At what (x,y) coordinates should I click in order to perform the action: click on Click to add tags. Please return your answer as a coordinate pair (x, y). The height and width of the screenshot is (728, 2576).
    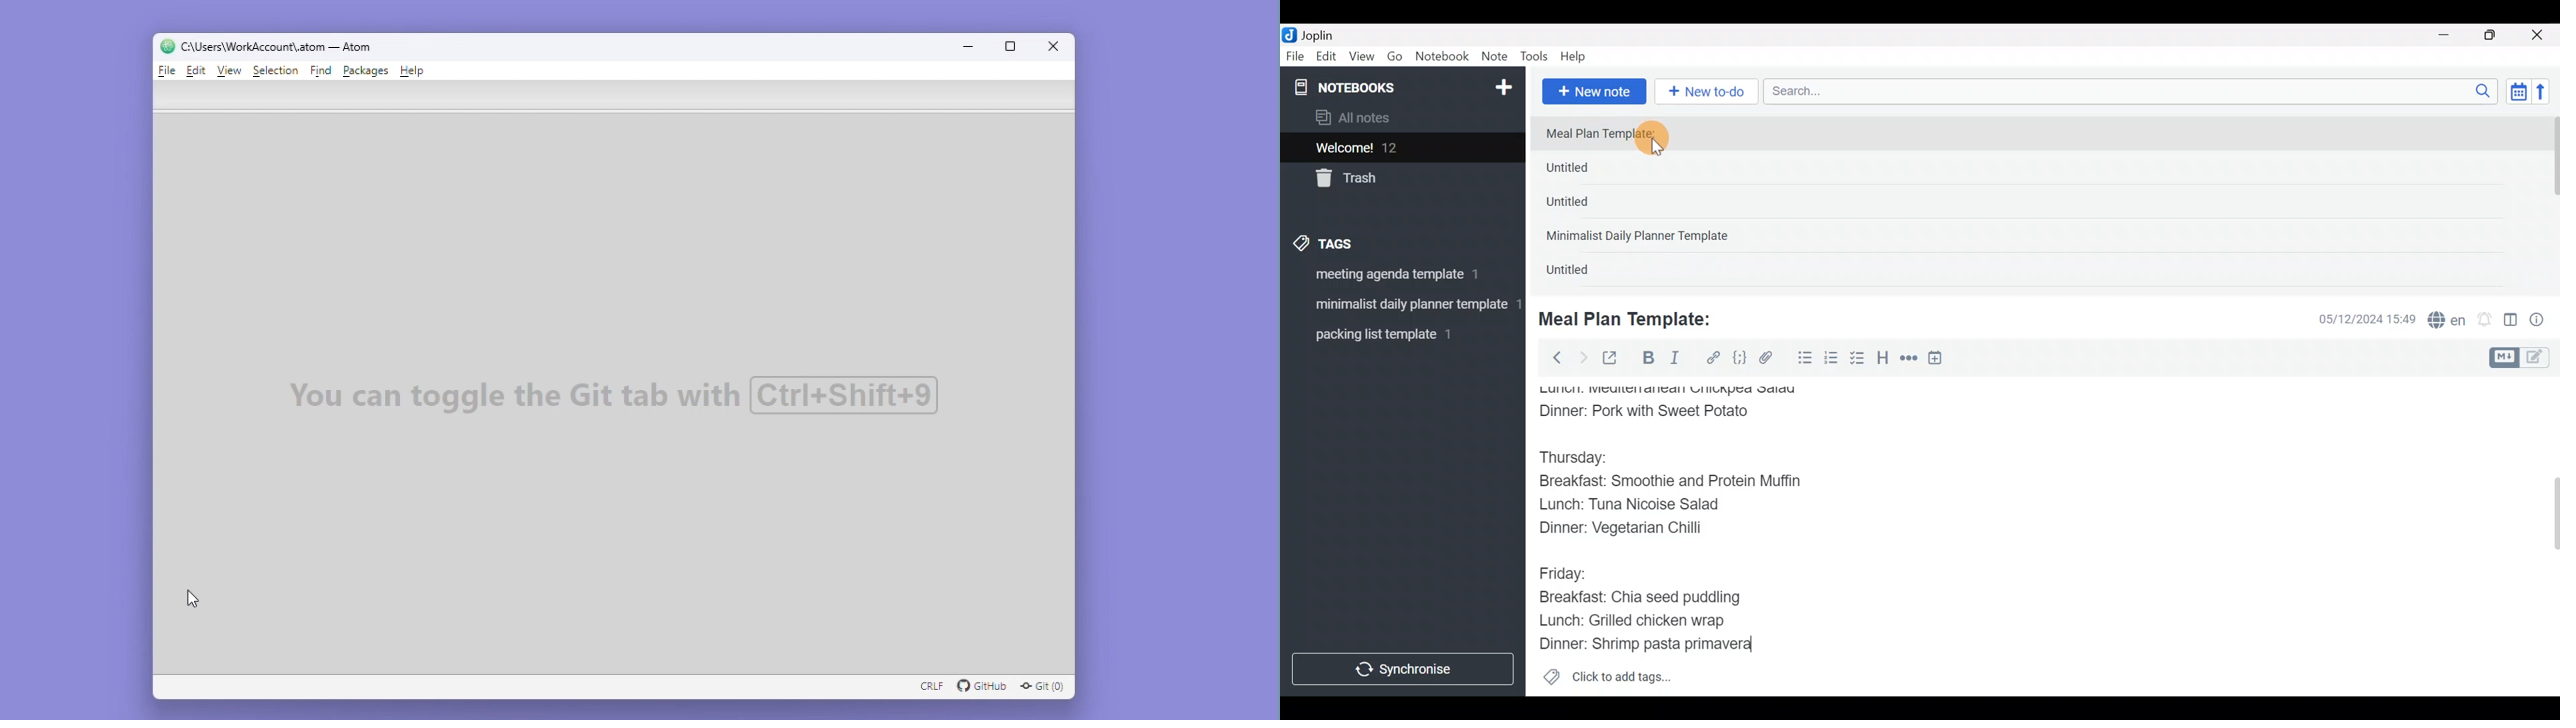
    Looking at the image, I should click on (1607, 681).